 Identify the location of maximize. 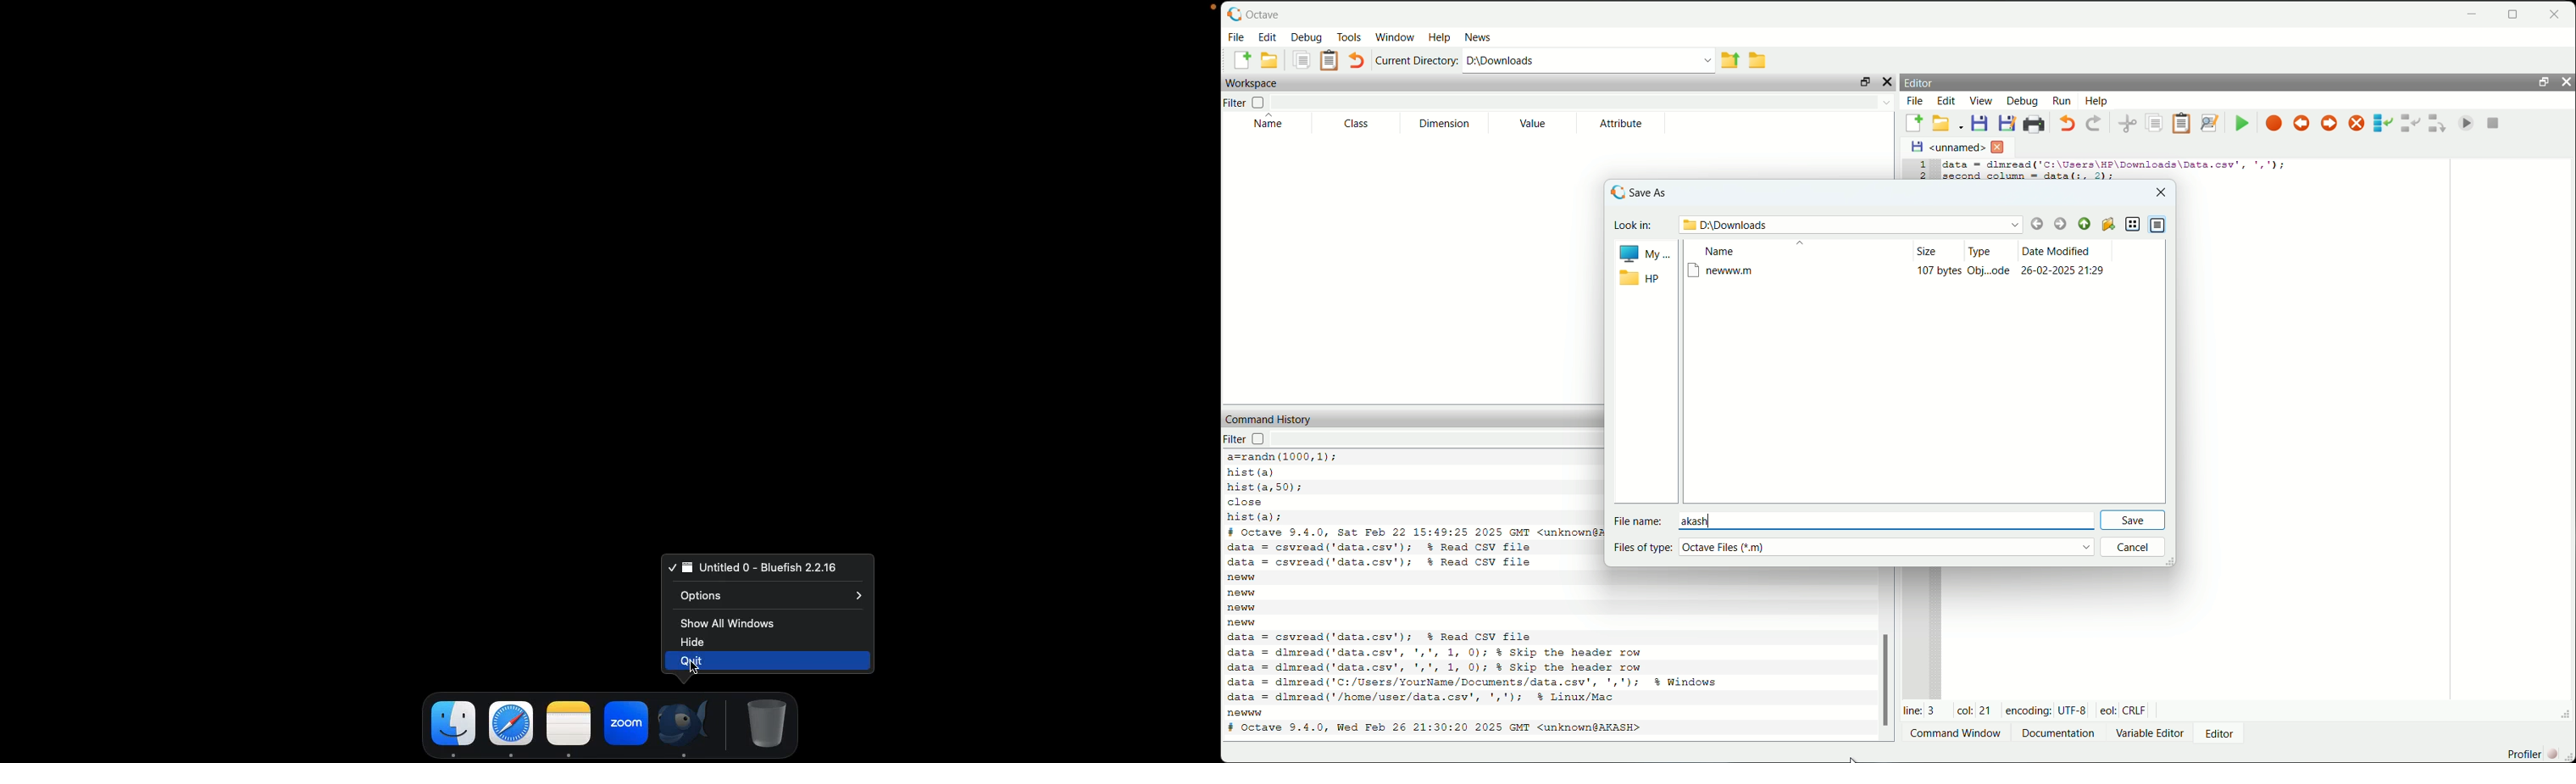
(2518, 11).